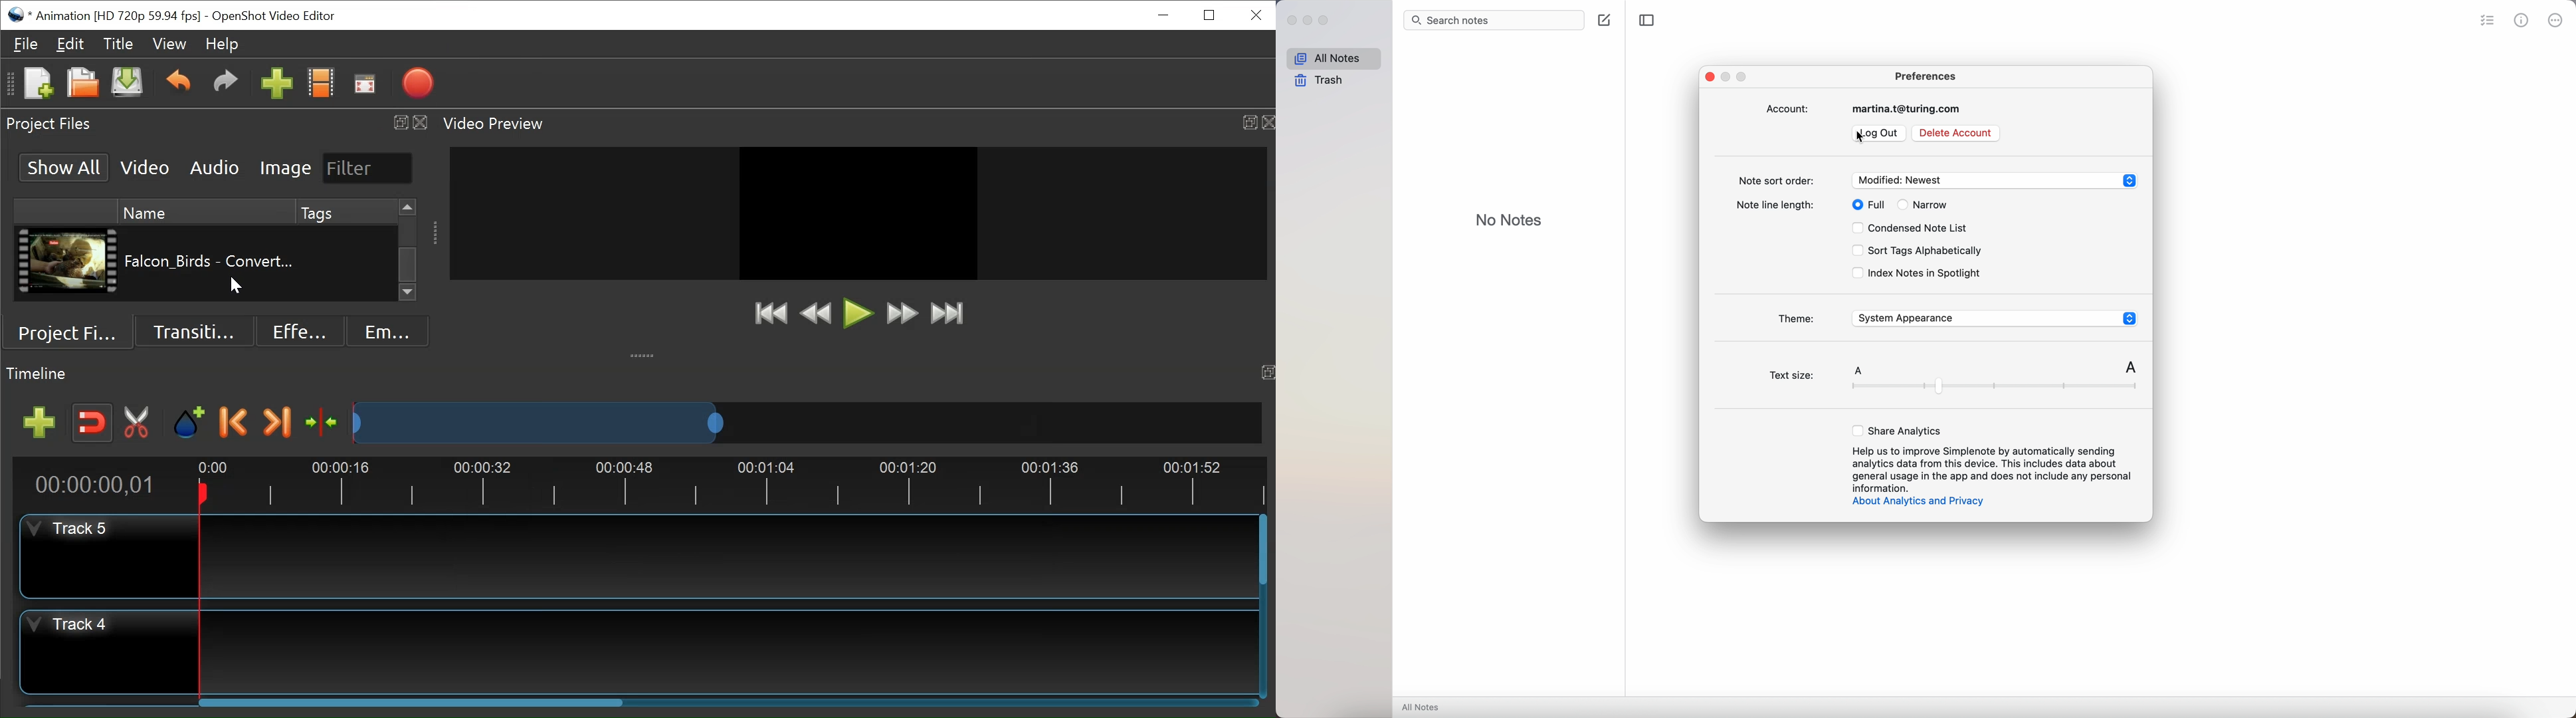 This screenshot has height=728, width=2576. I want to click on note line length, so click(1774, 204).